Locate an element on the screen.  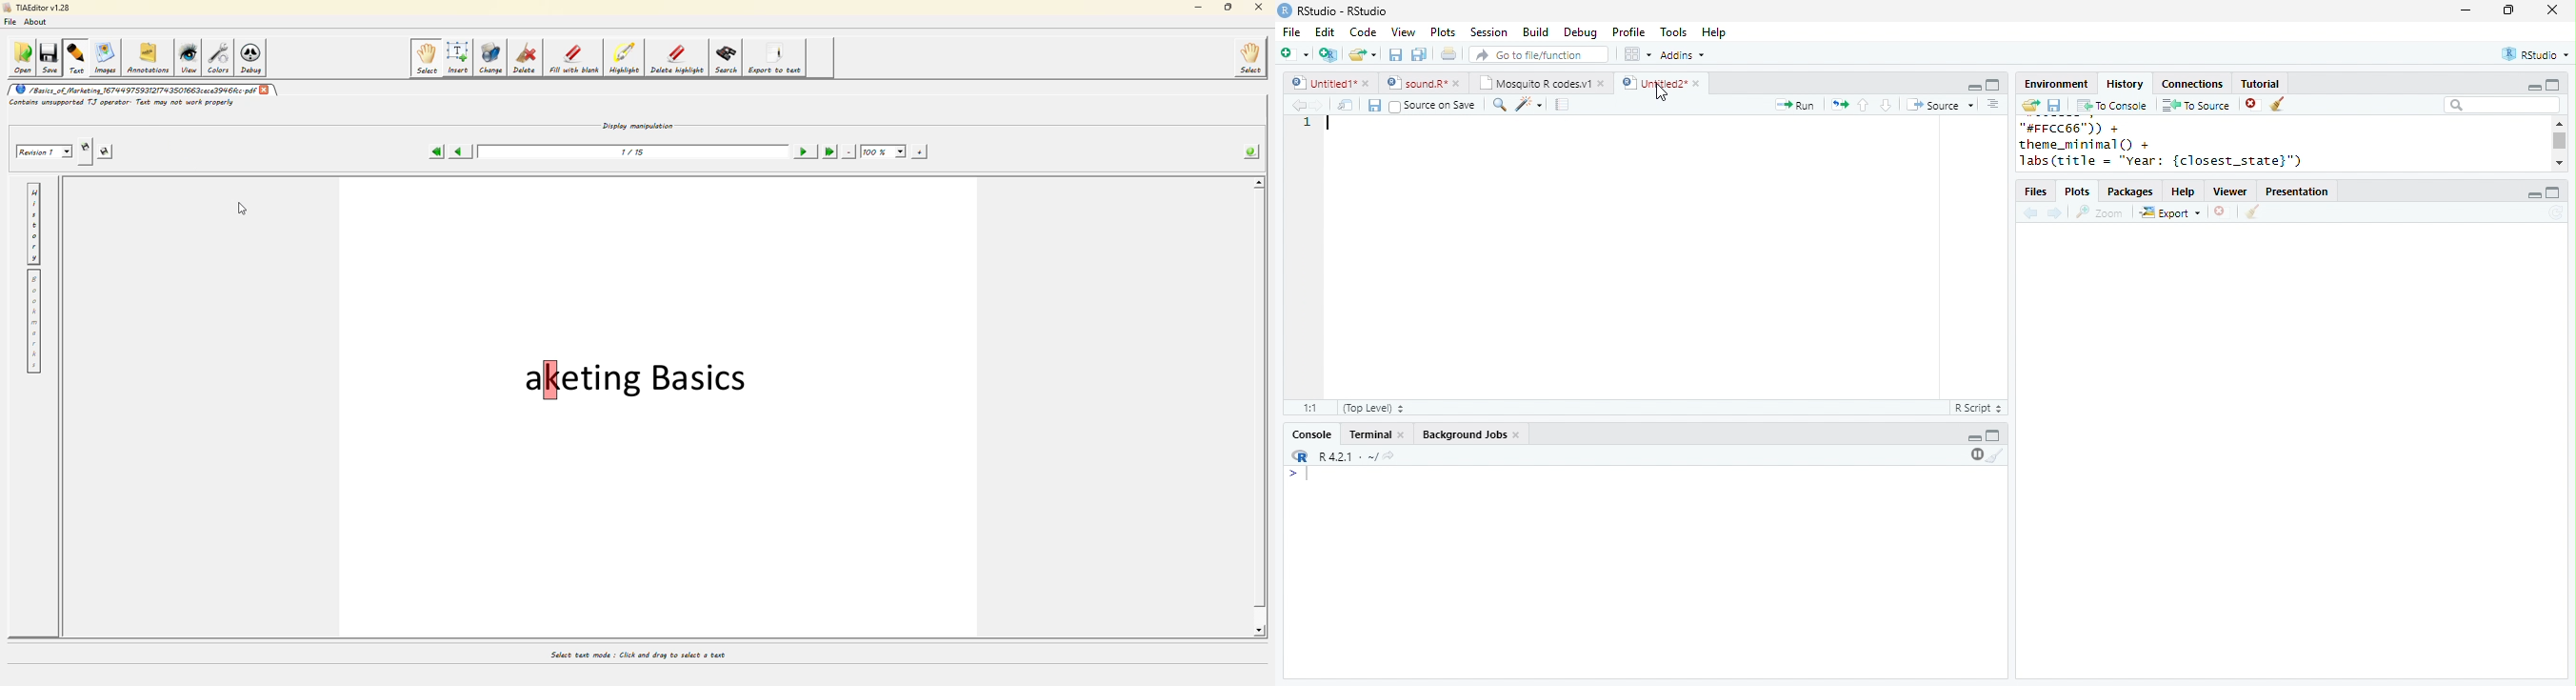
Run is located at coordinates (1797, 105).